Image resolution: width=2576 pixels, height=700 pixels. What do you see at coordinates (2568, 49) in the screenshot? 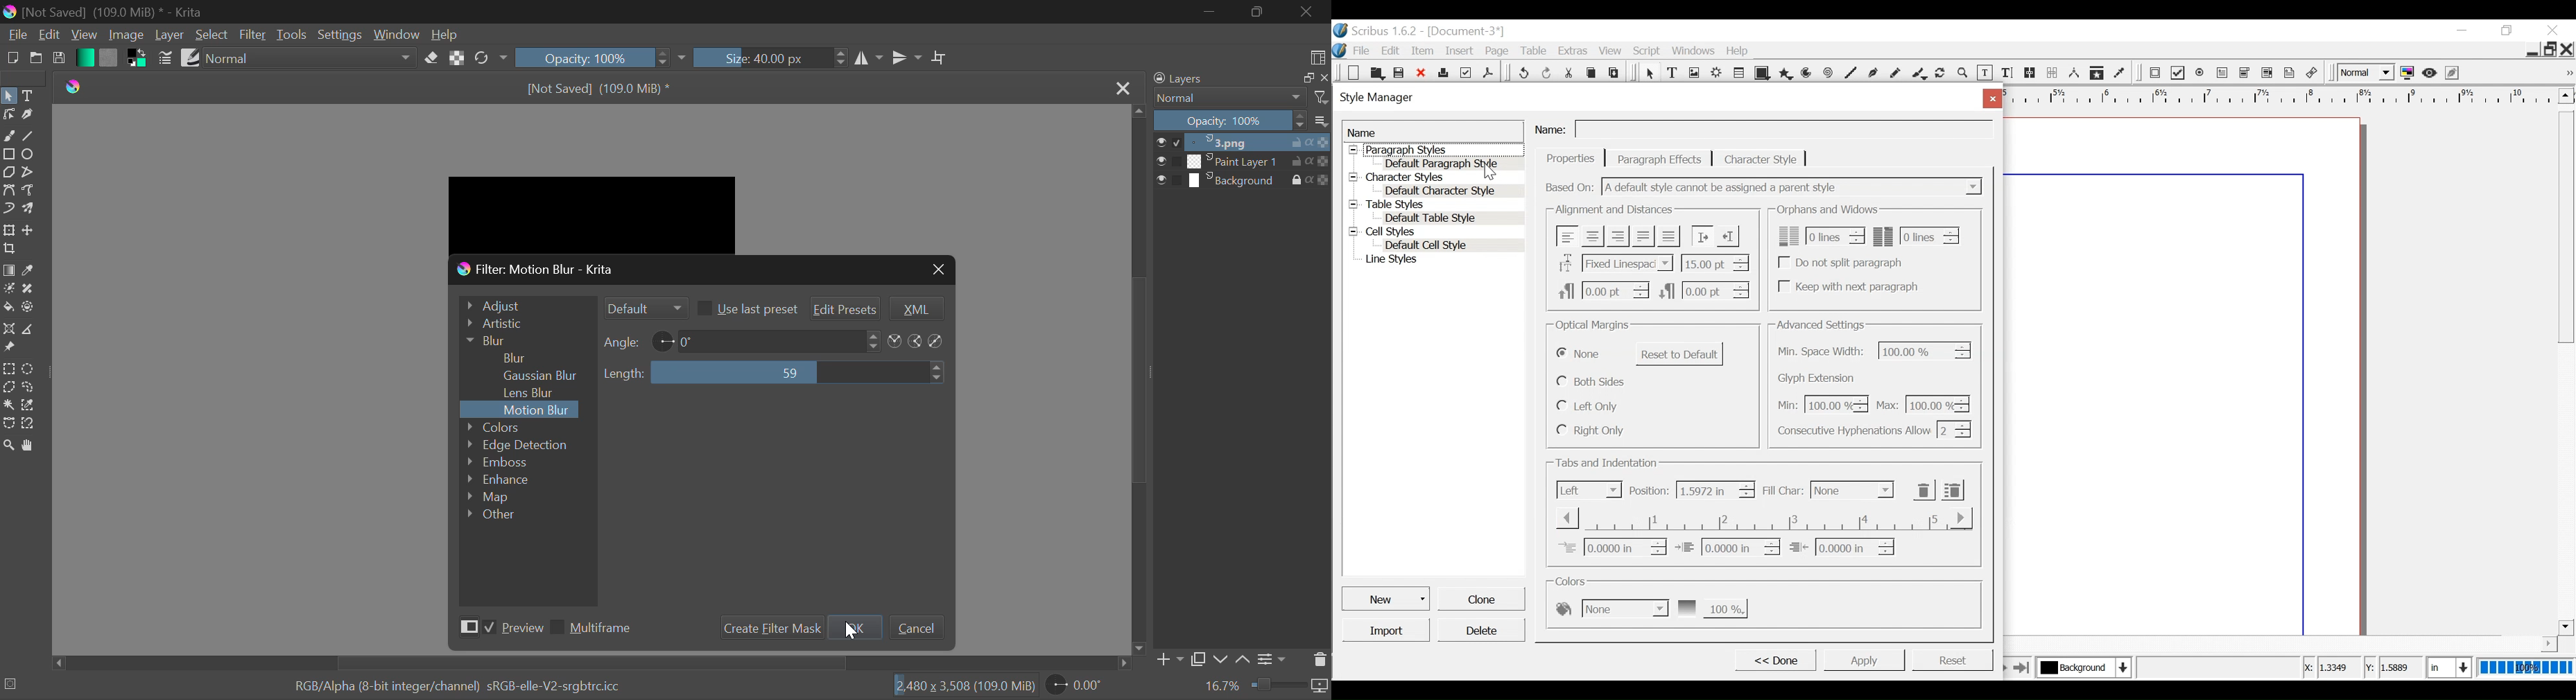
I see `Close` at bounding box center [2568, 49].